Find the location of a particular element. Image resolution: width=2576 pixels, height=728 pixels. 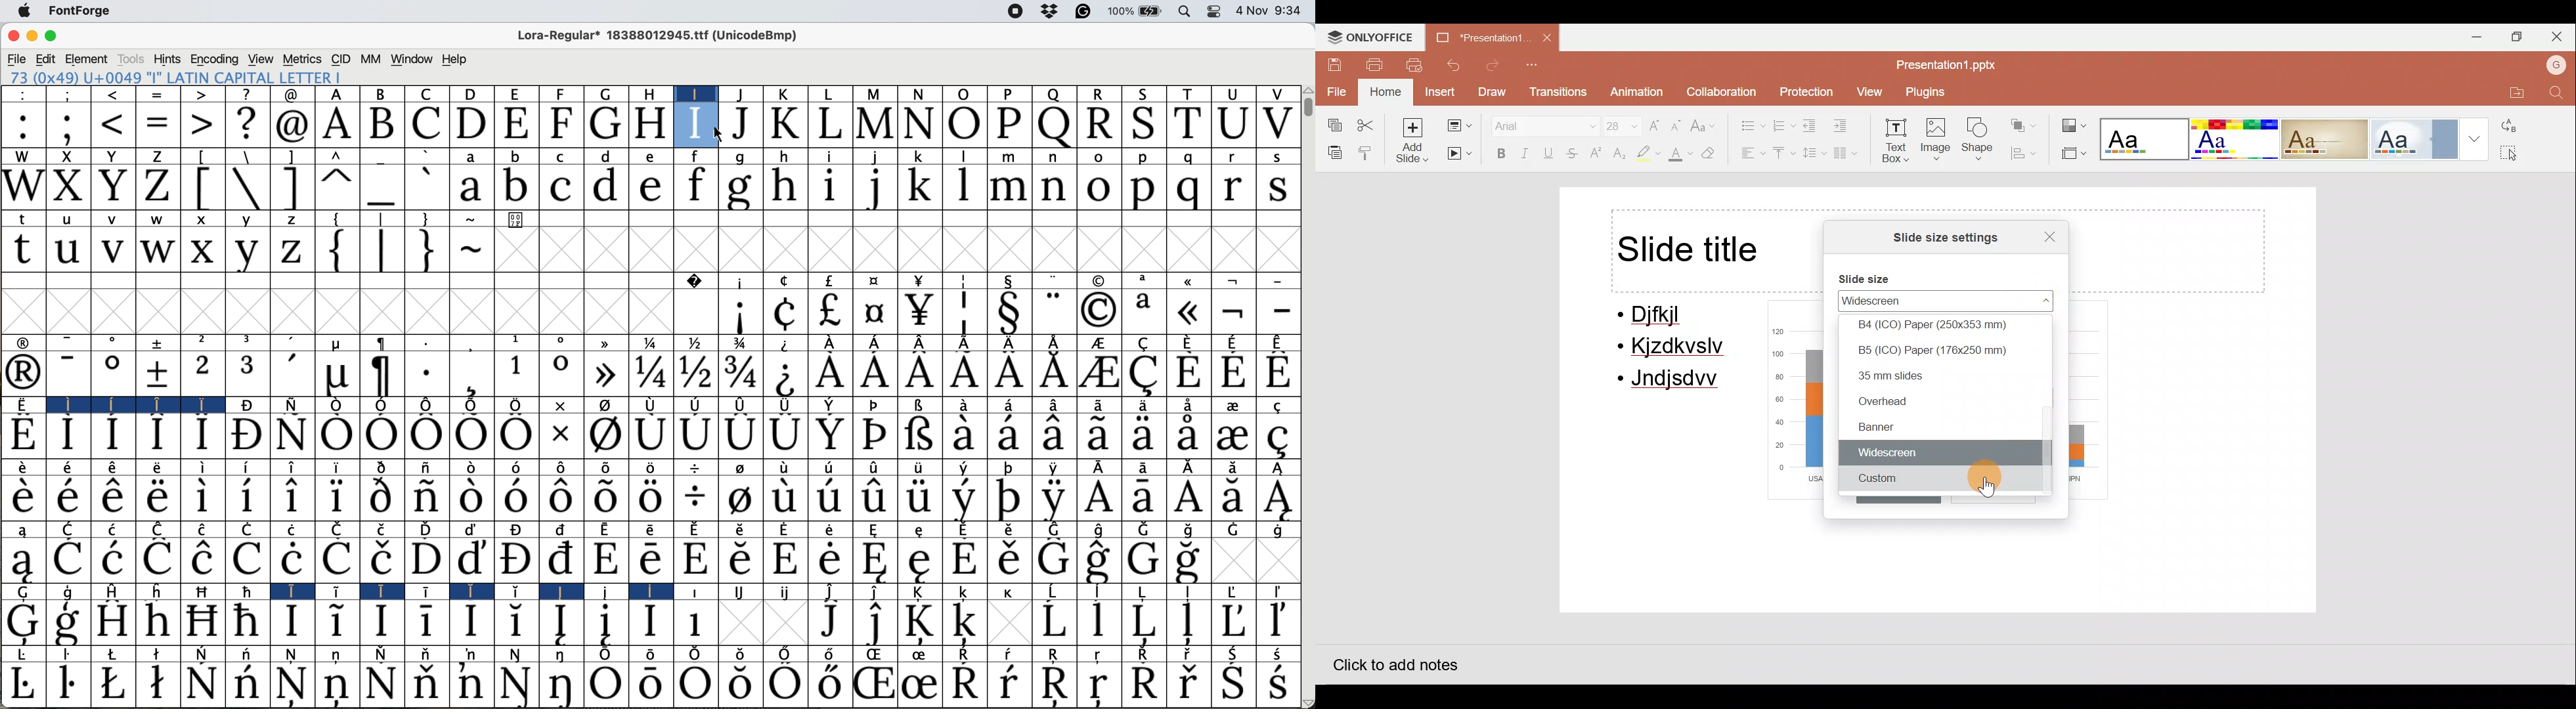

u is located at coordinates (68, 221).